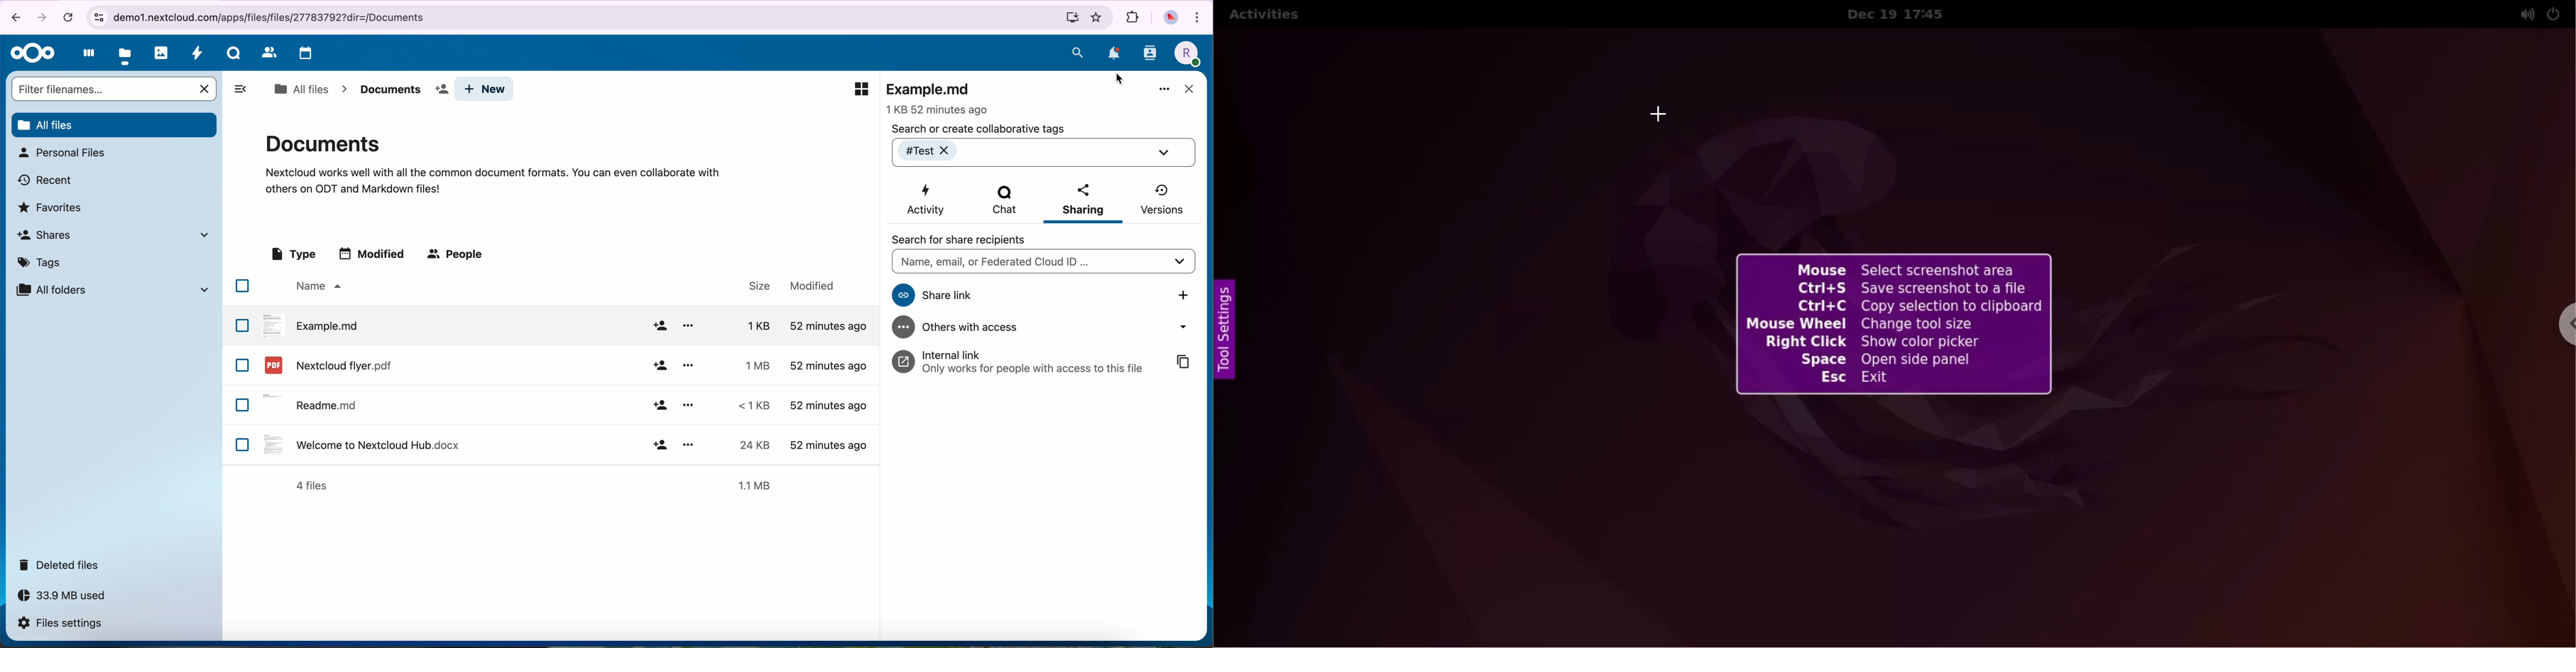 The height and width of the screenshot is (672, 2576). What do you see at coordinates (1161, 199) in the screenshot?
I see `versions` at bounding box center [1161, 199].